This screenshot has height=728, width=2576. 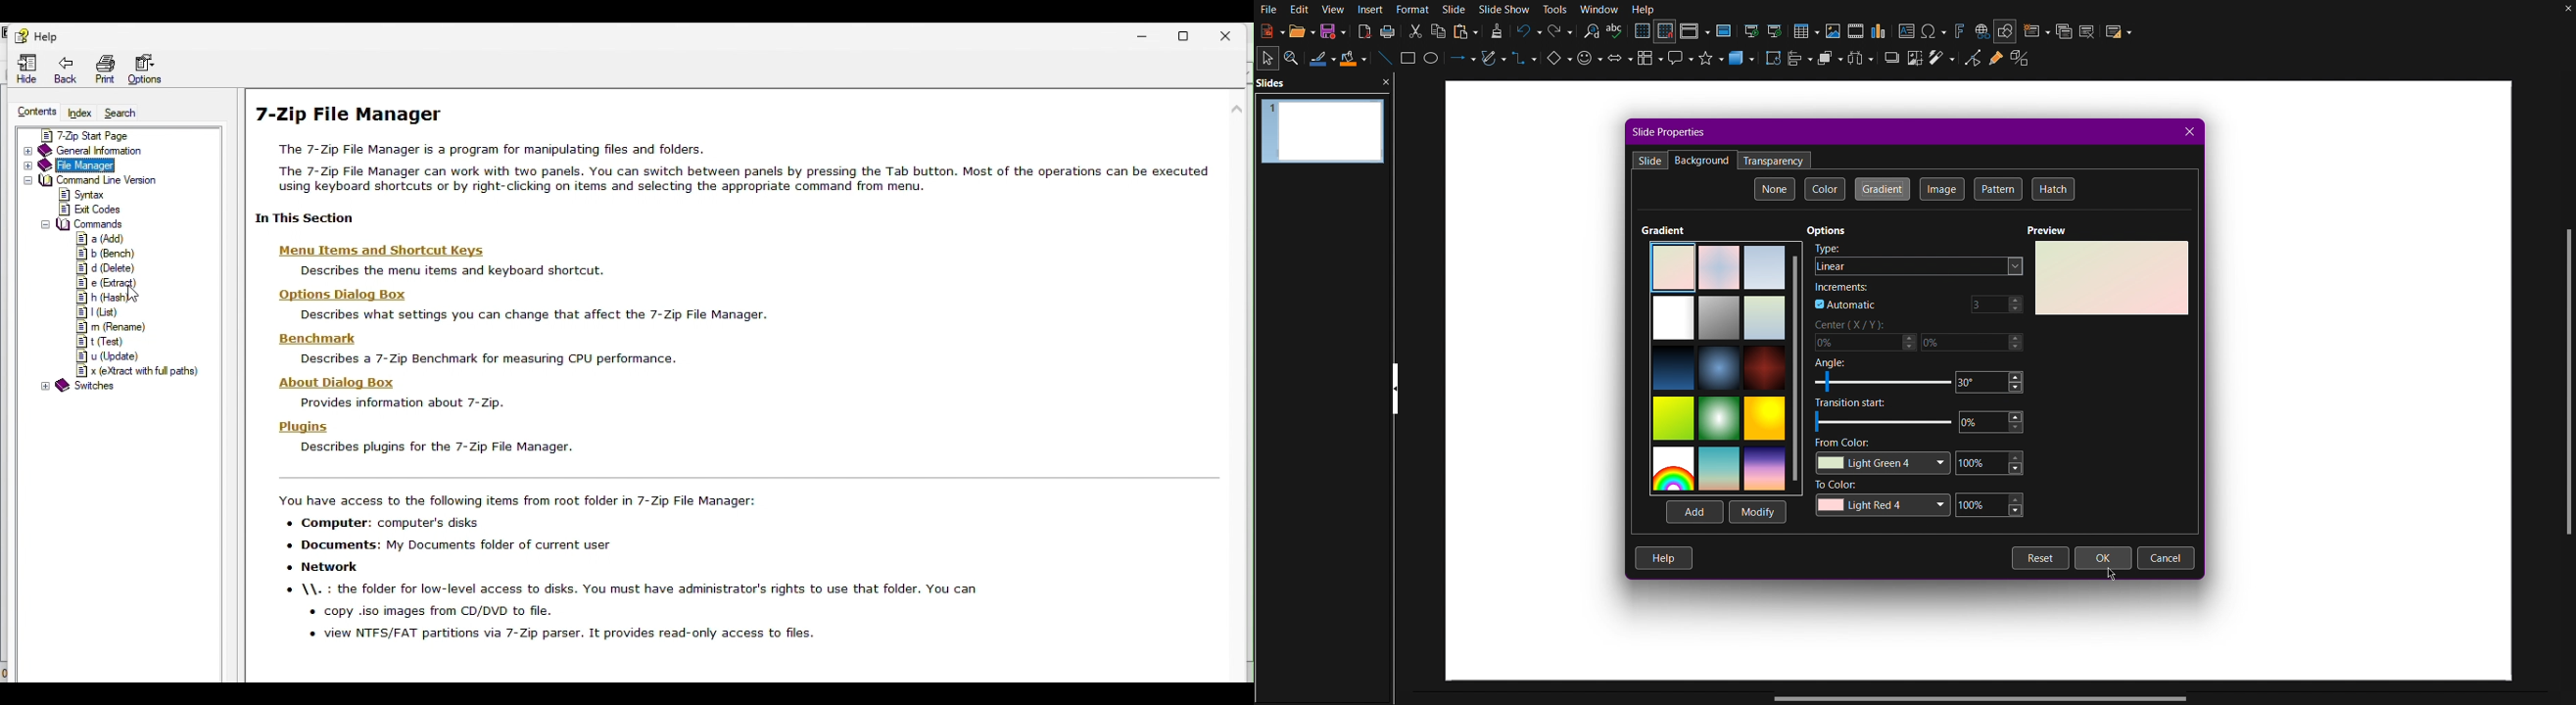 What do you see at coordinates (1269, 57) in the screenshot?
I see `Select` at bounding box center [1269, 57].